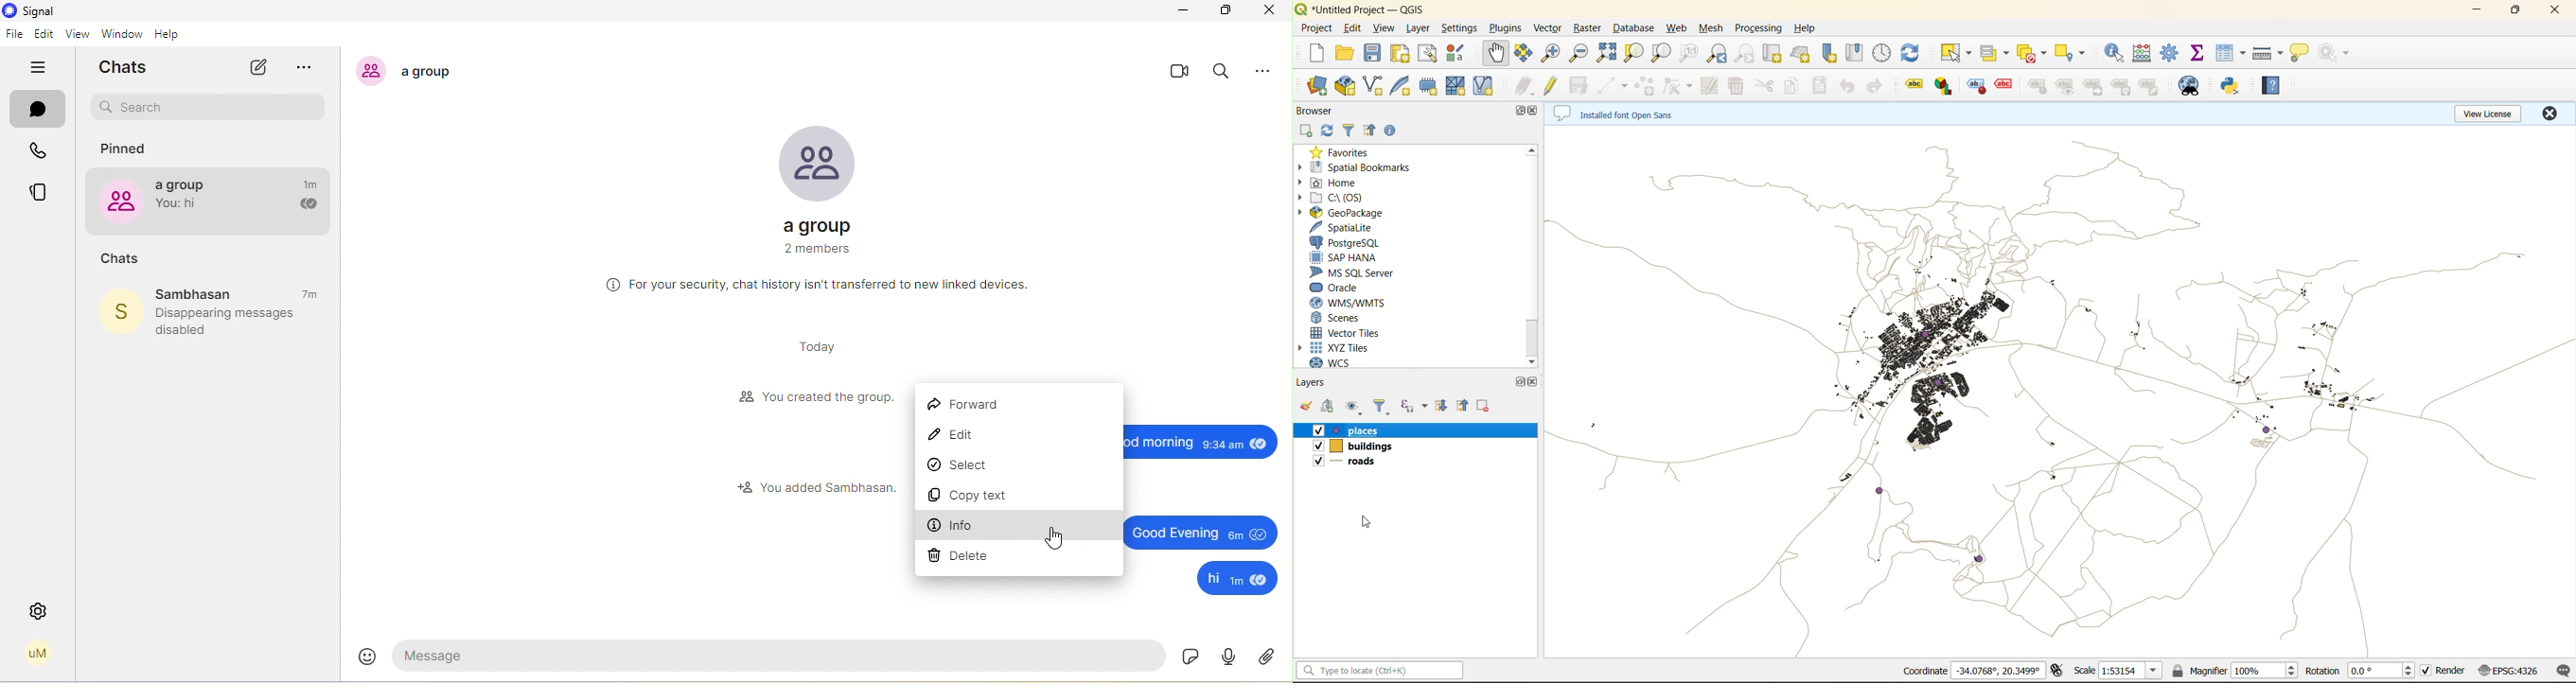  What do you see at coordinates (1316, 431) in the screenshot?
I see `checkbox` at bounding box center [1316, 431].